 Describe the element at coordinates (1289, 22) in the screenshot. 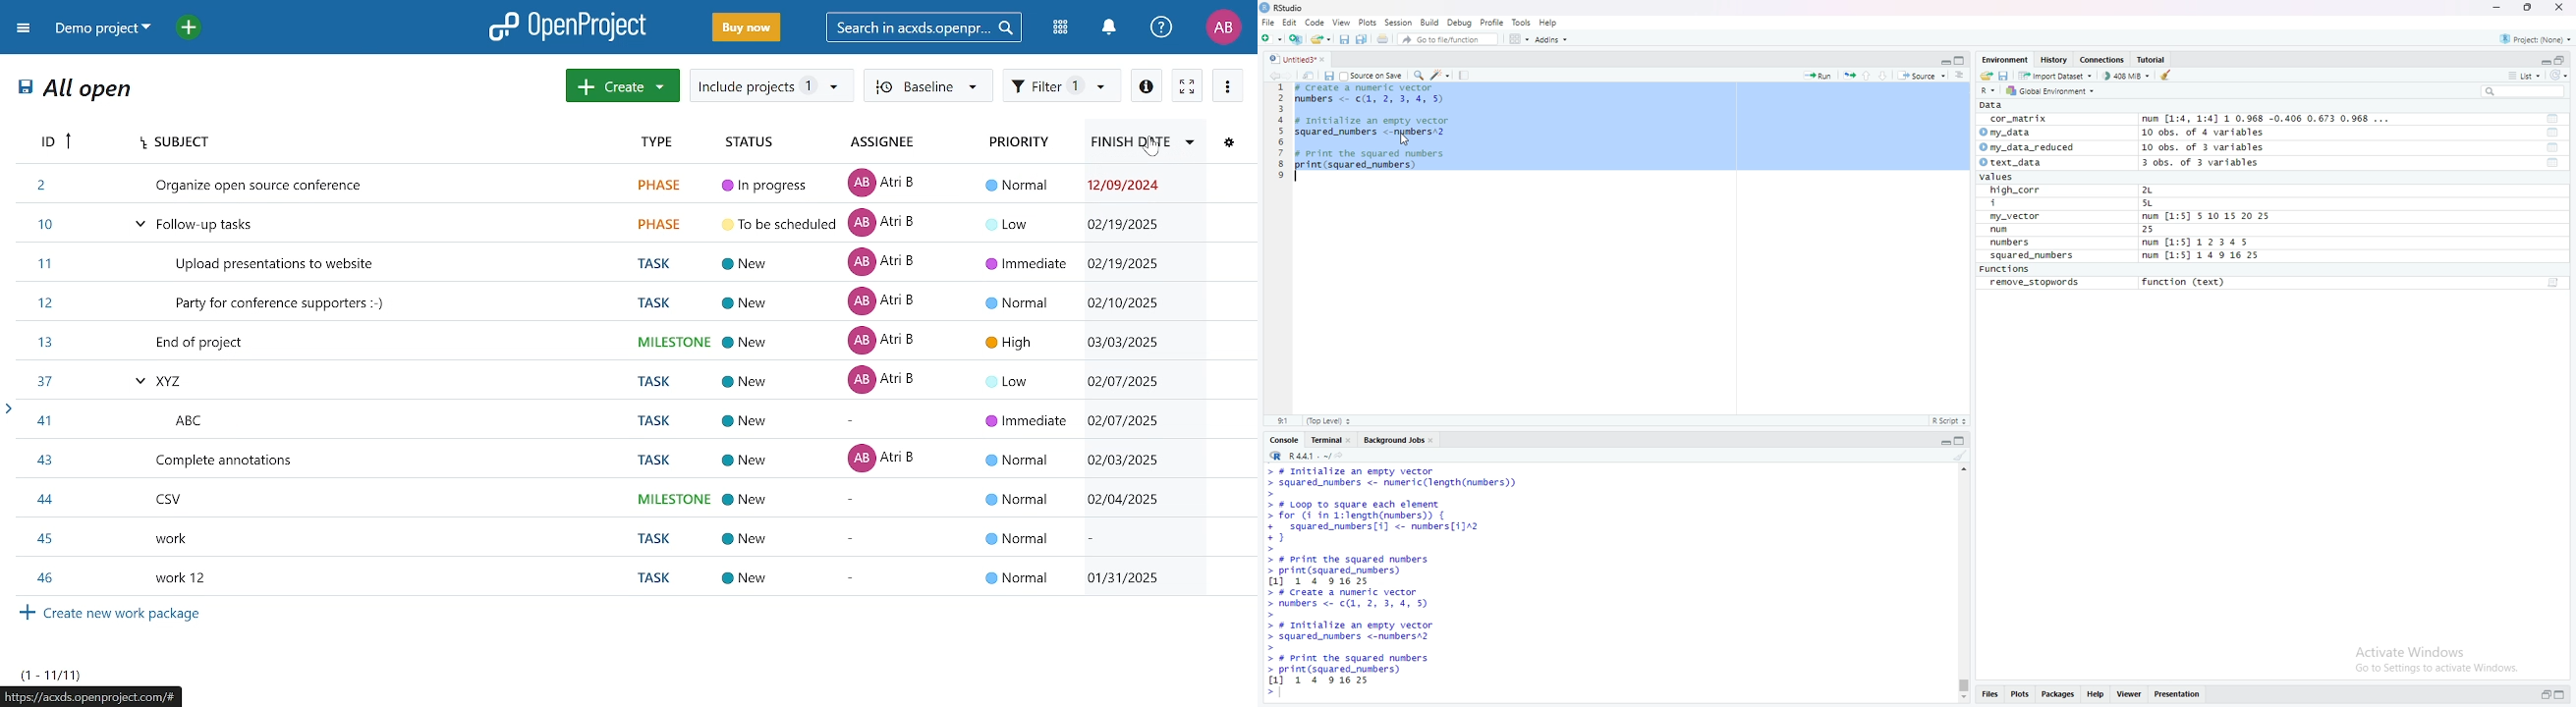

I see `Edit` at that location.